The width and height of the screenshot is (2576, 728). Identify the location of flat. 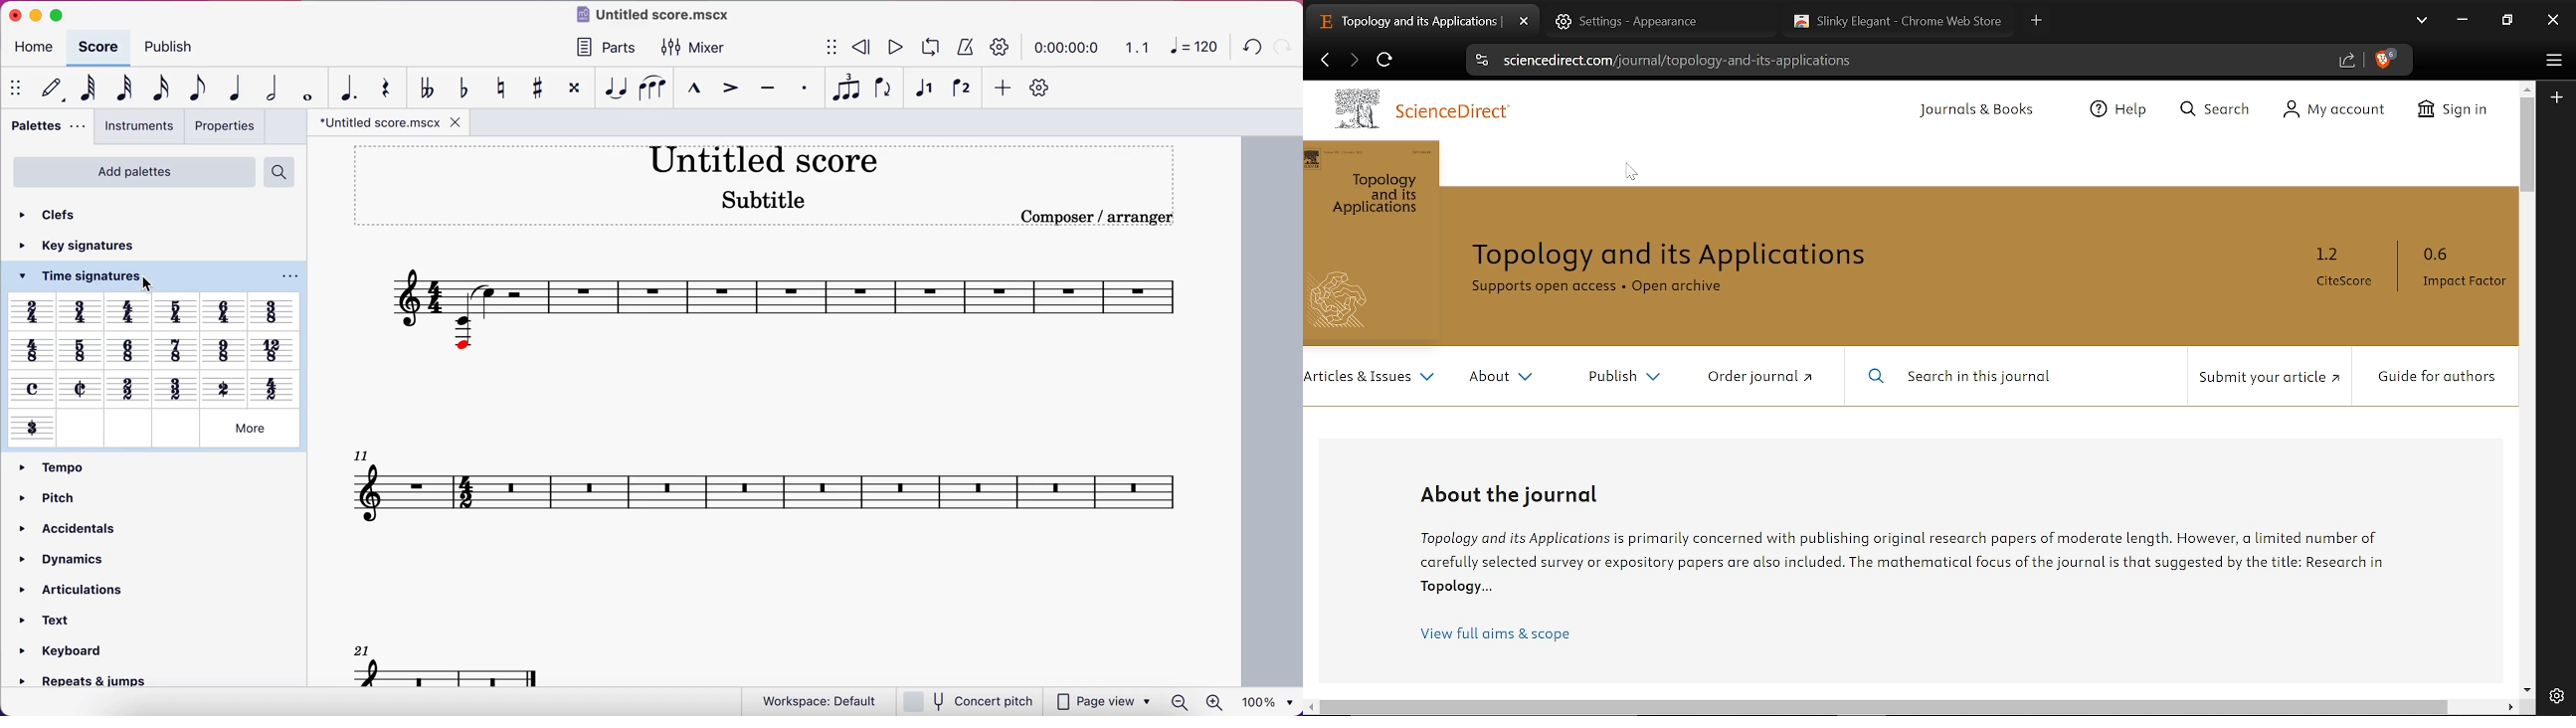
(423, 87).